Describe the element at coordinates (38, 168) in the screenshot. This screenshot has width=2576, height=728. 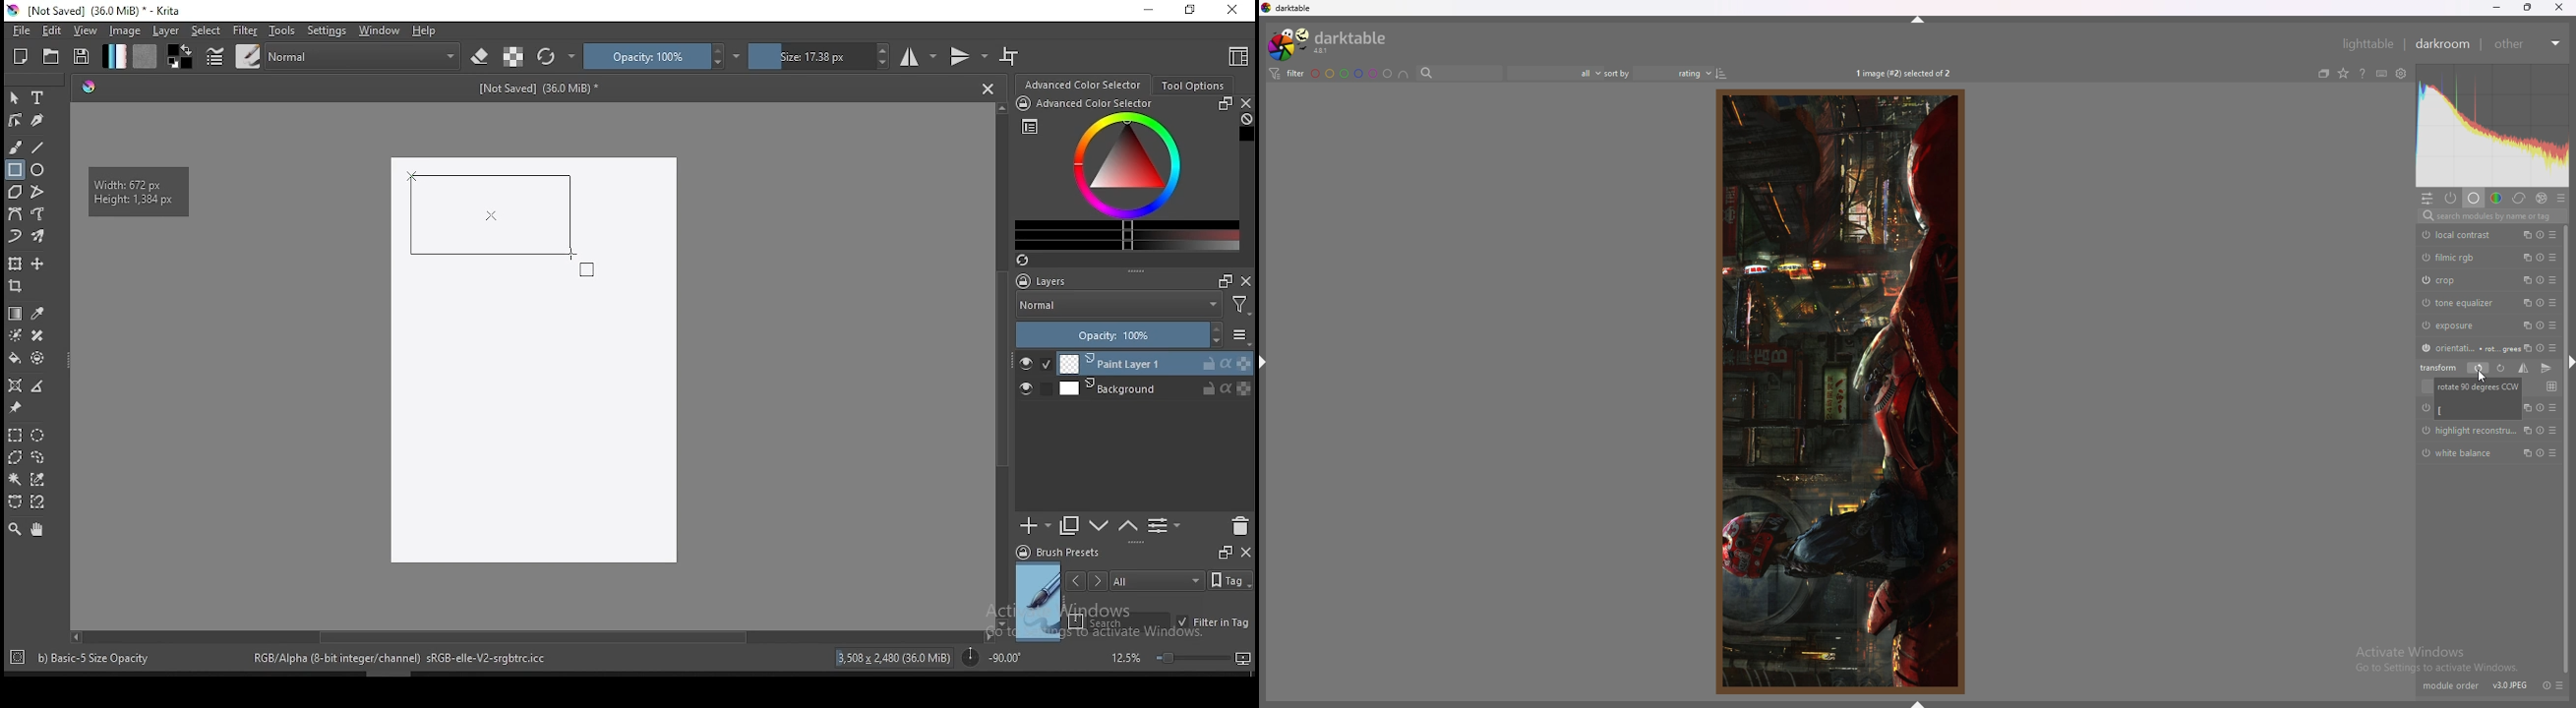
I see `ellipse tool` at that location.